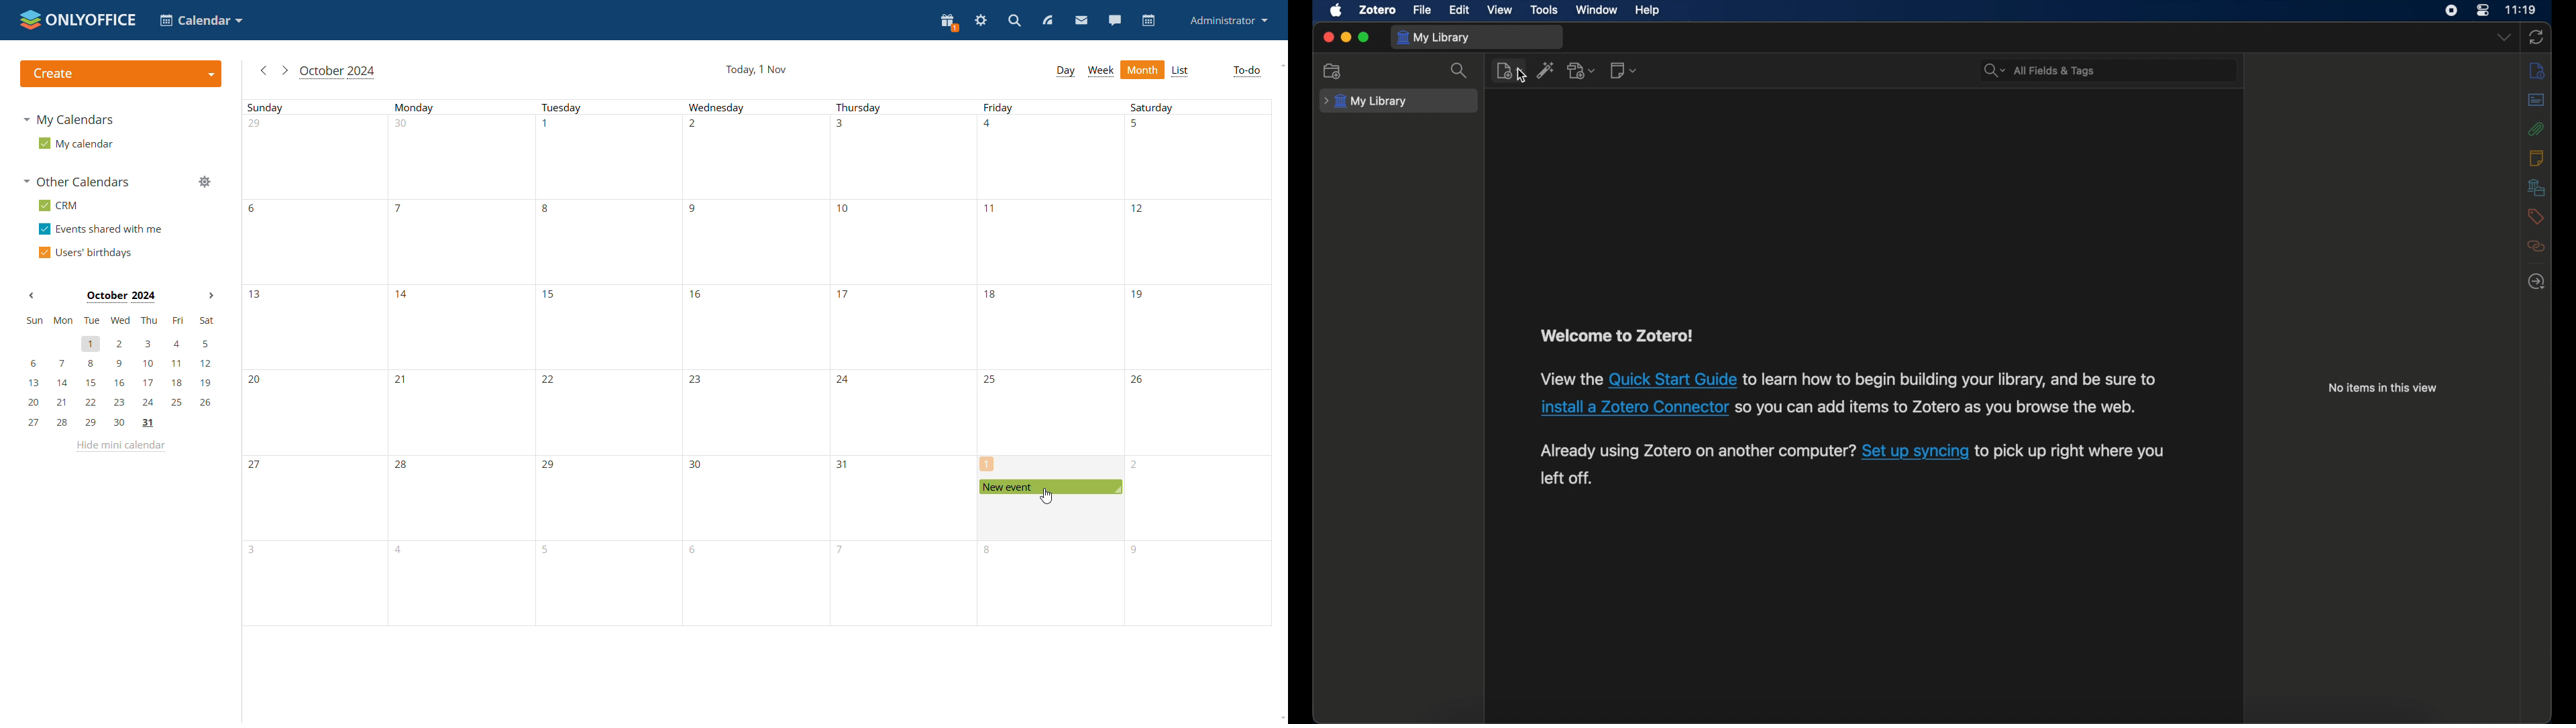  What do you see at coordinates (2383, 387) in the screenshot?
I see `no items in this view` at bounding box center [2383, 387].